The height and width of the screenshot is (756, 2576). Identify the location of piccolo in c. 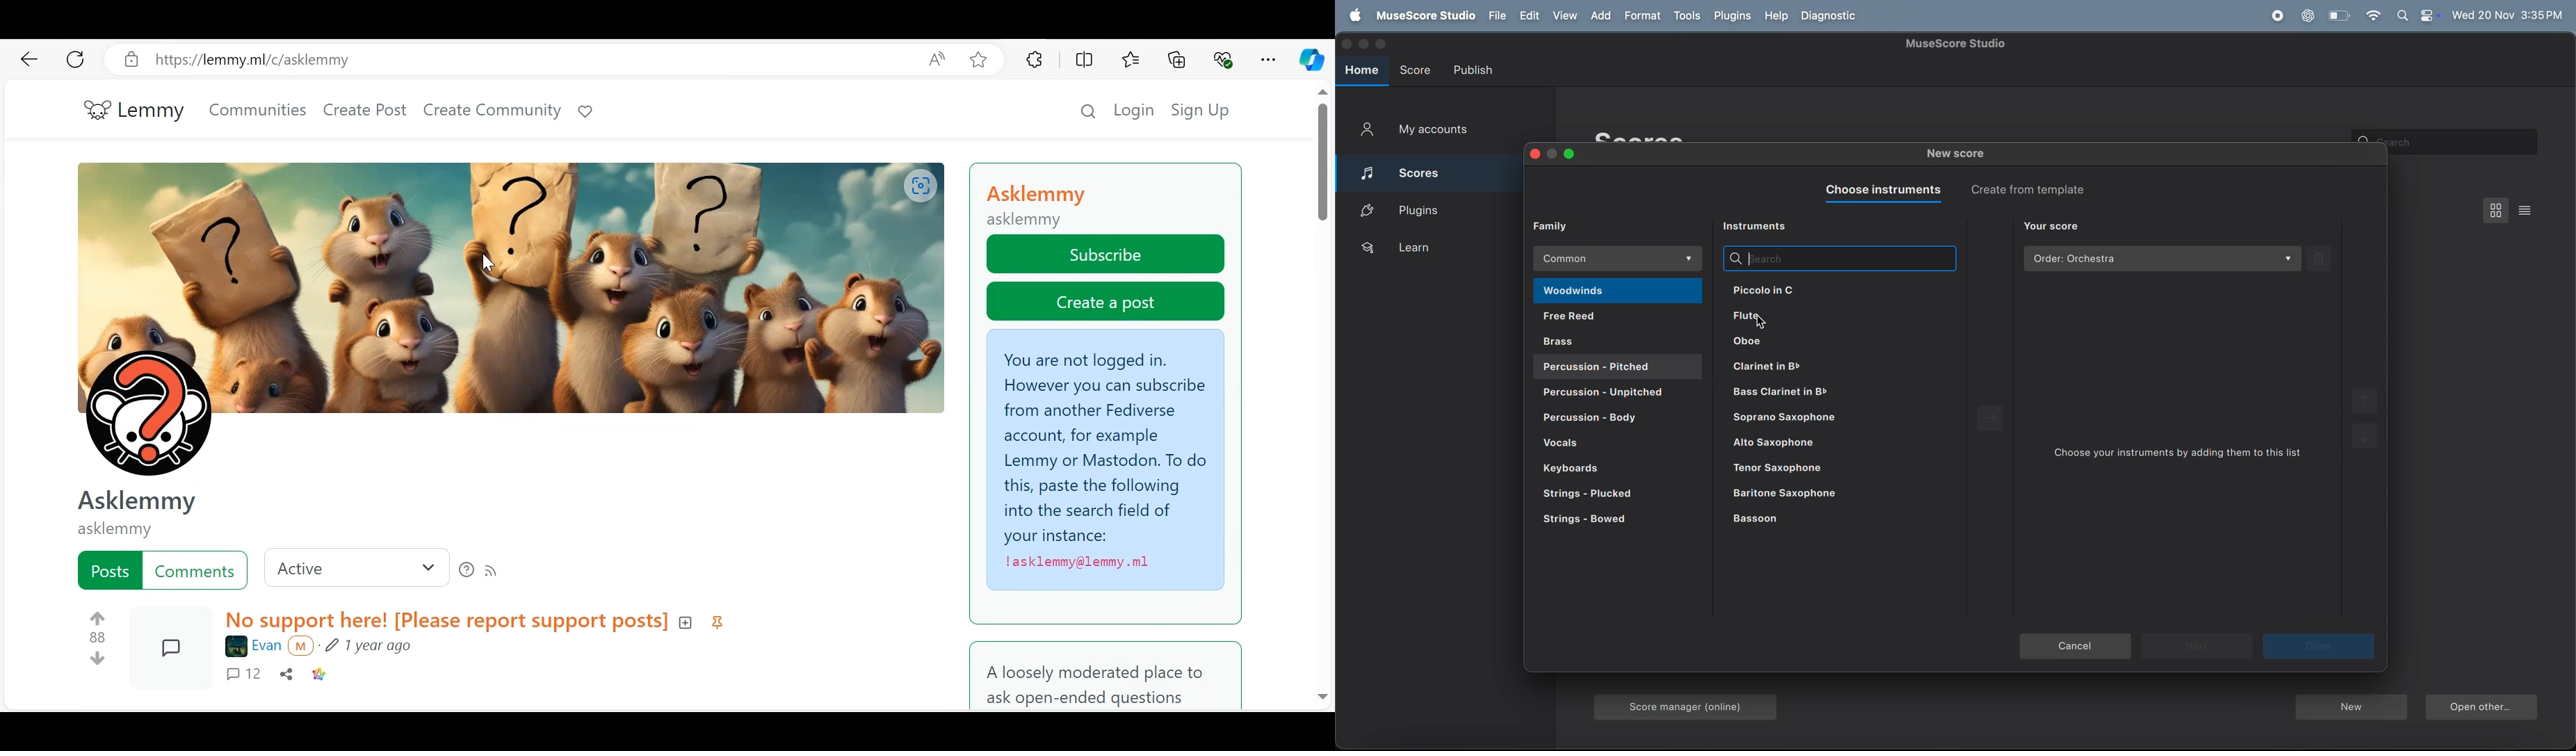
(1802, 289).